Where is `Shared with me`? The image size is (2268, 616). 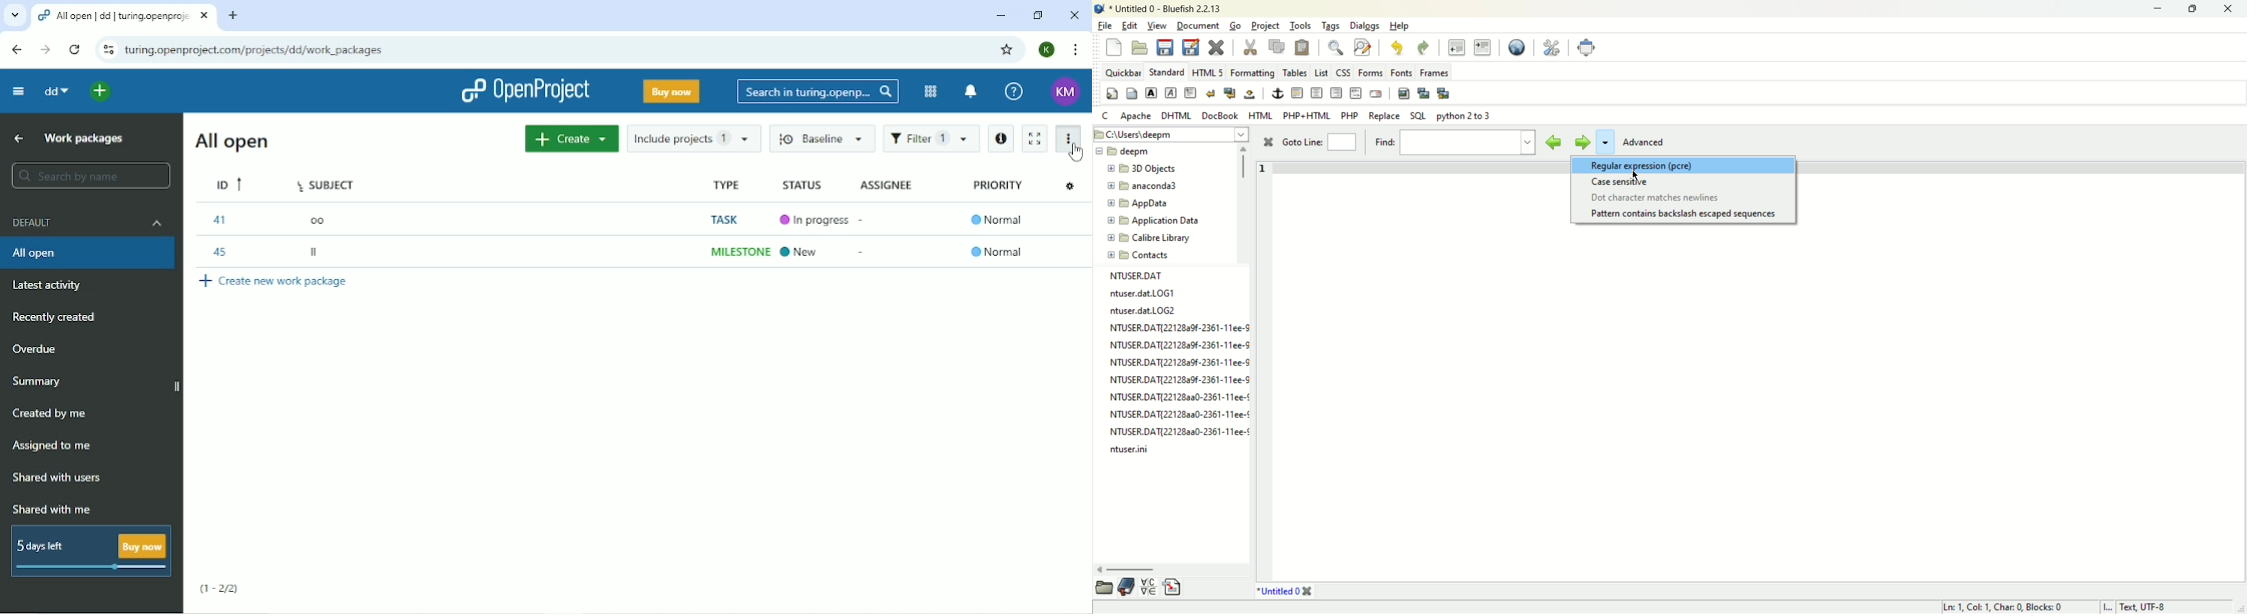 Shared with me is located at coordinates (53, 509).